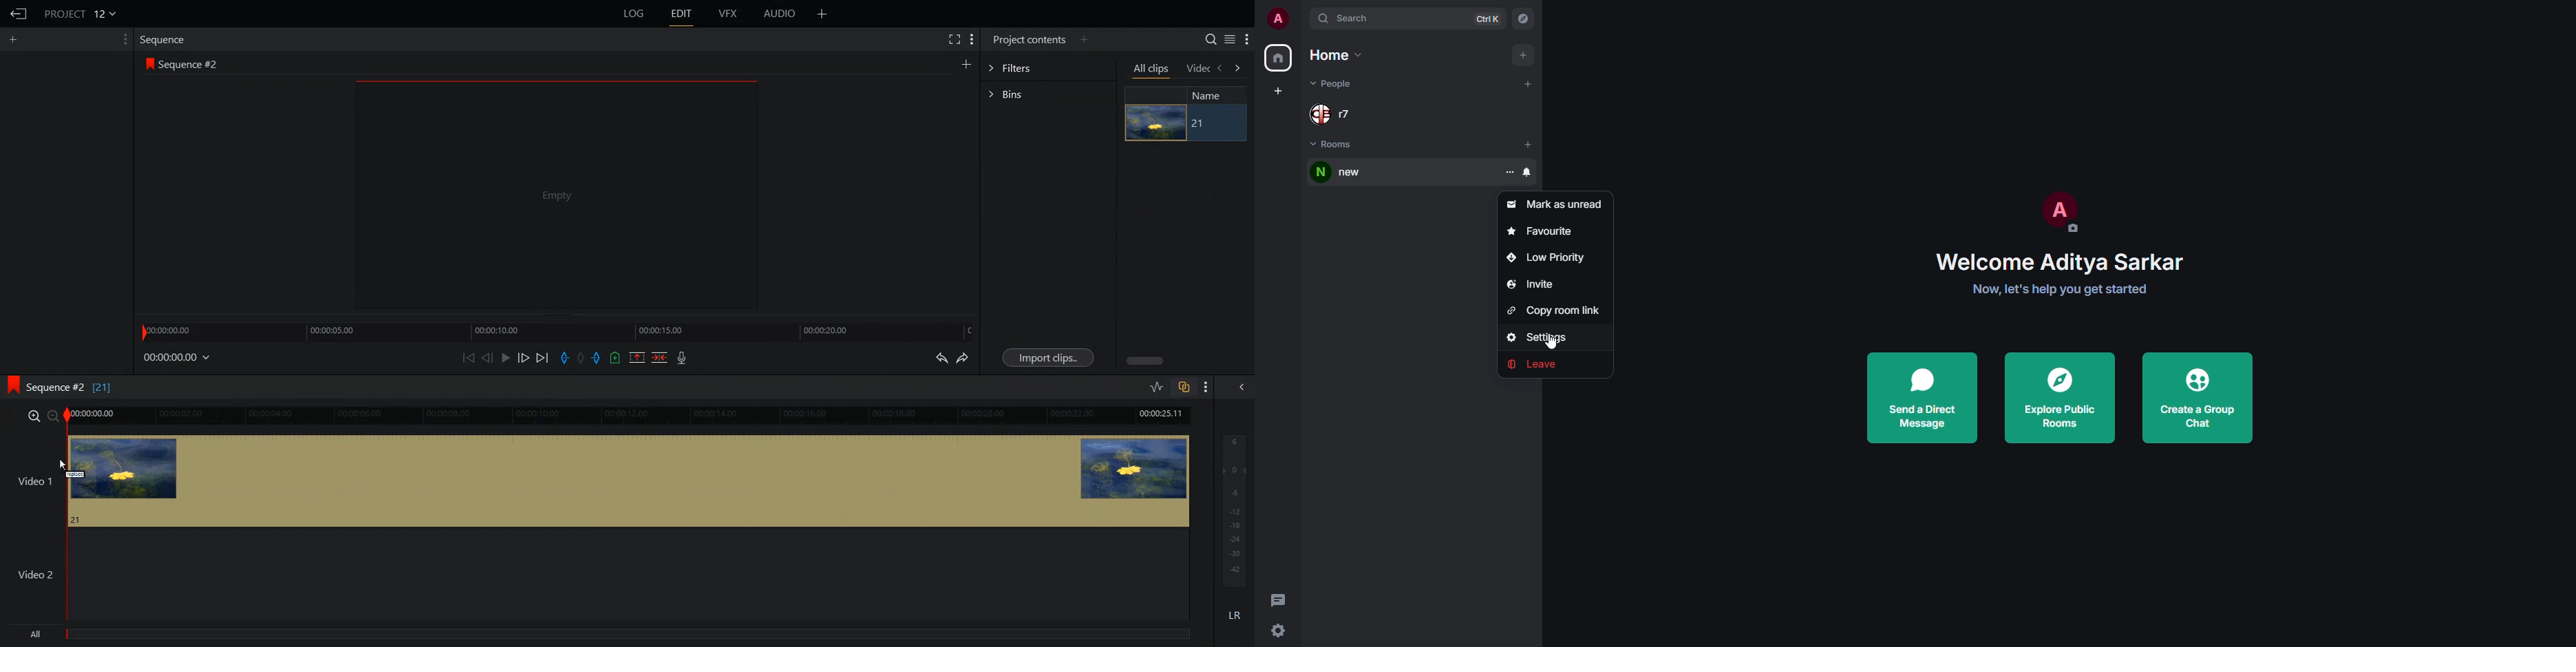 The image size is (2576, 672). I want to click on room options, so click(1554, 171).